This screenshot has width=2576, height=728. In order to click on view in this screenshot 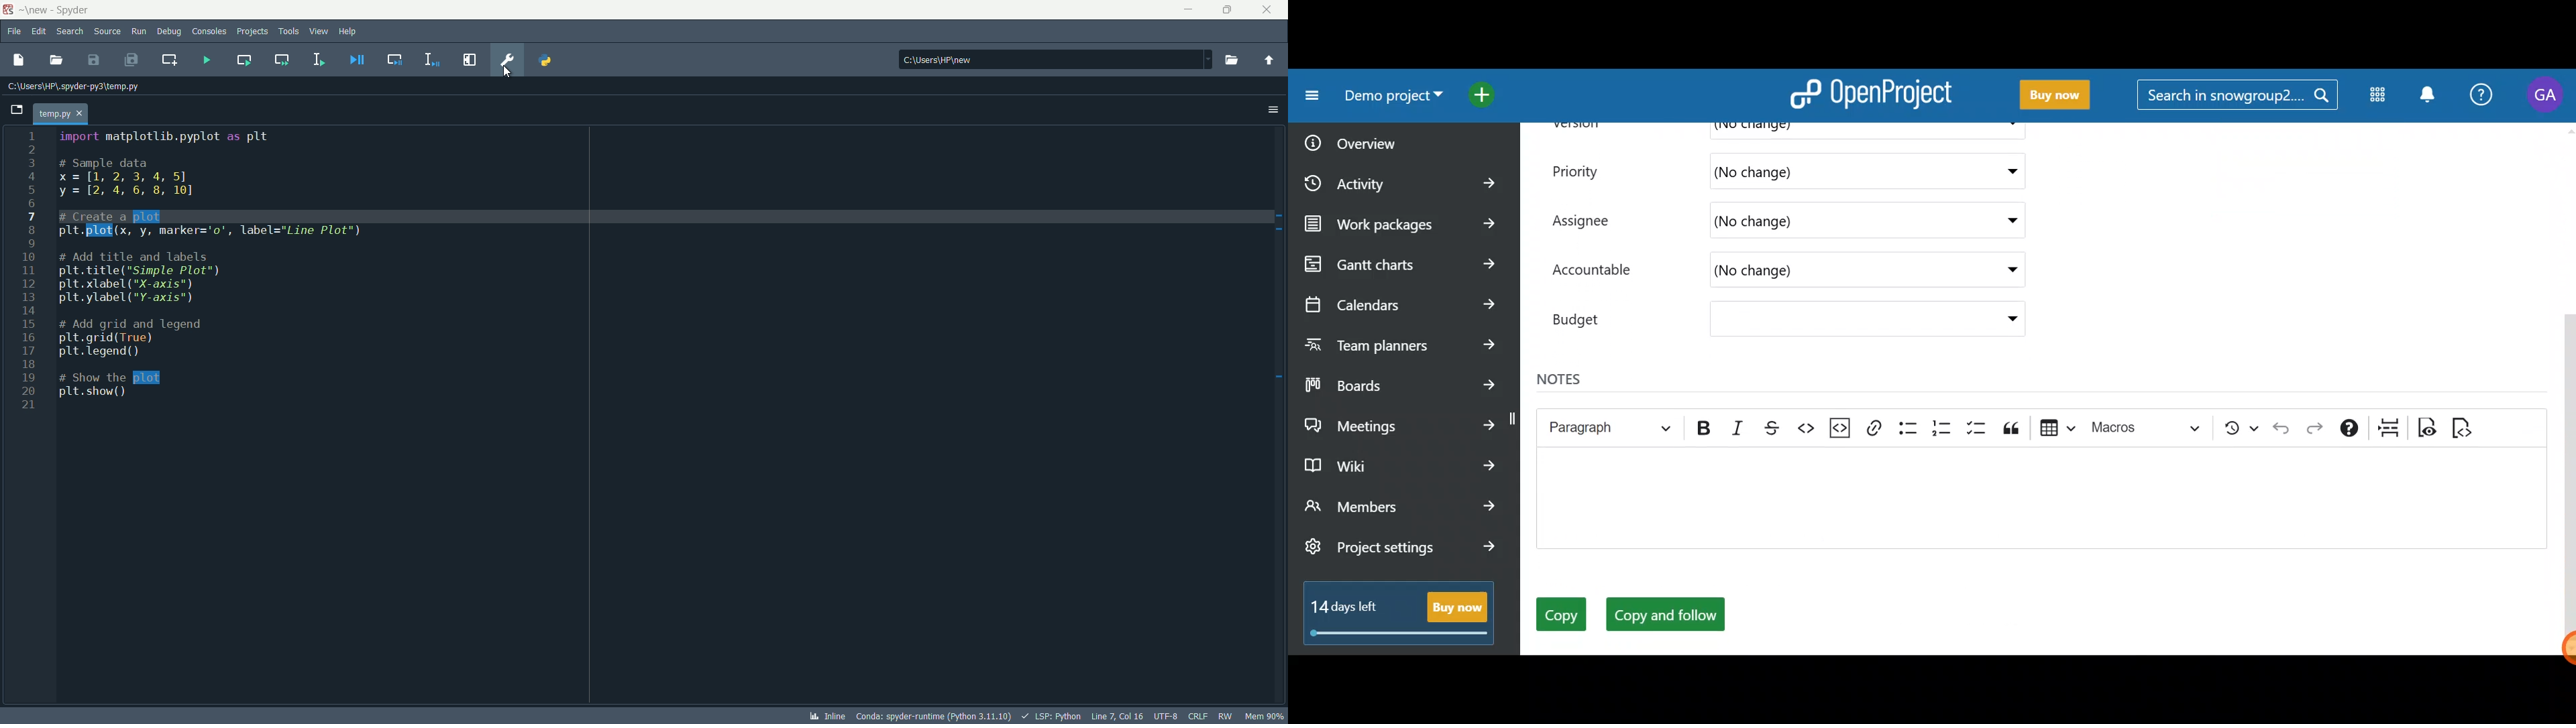, I will do `click(319, 31)`.